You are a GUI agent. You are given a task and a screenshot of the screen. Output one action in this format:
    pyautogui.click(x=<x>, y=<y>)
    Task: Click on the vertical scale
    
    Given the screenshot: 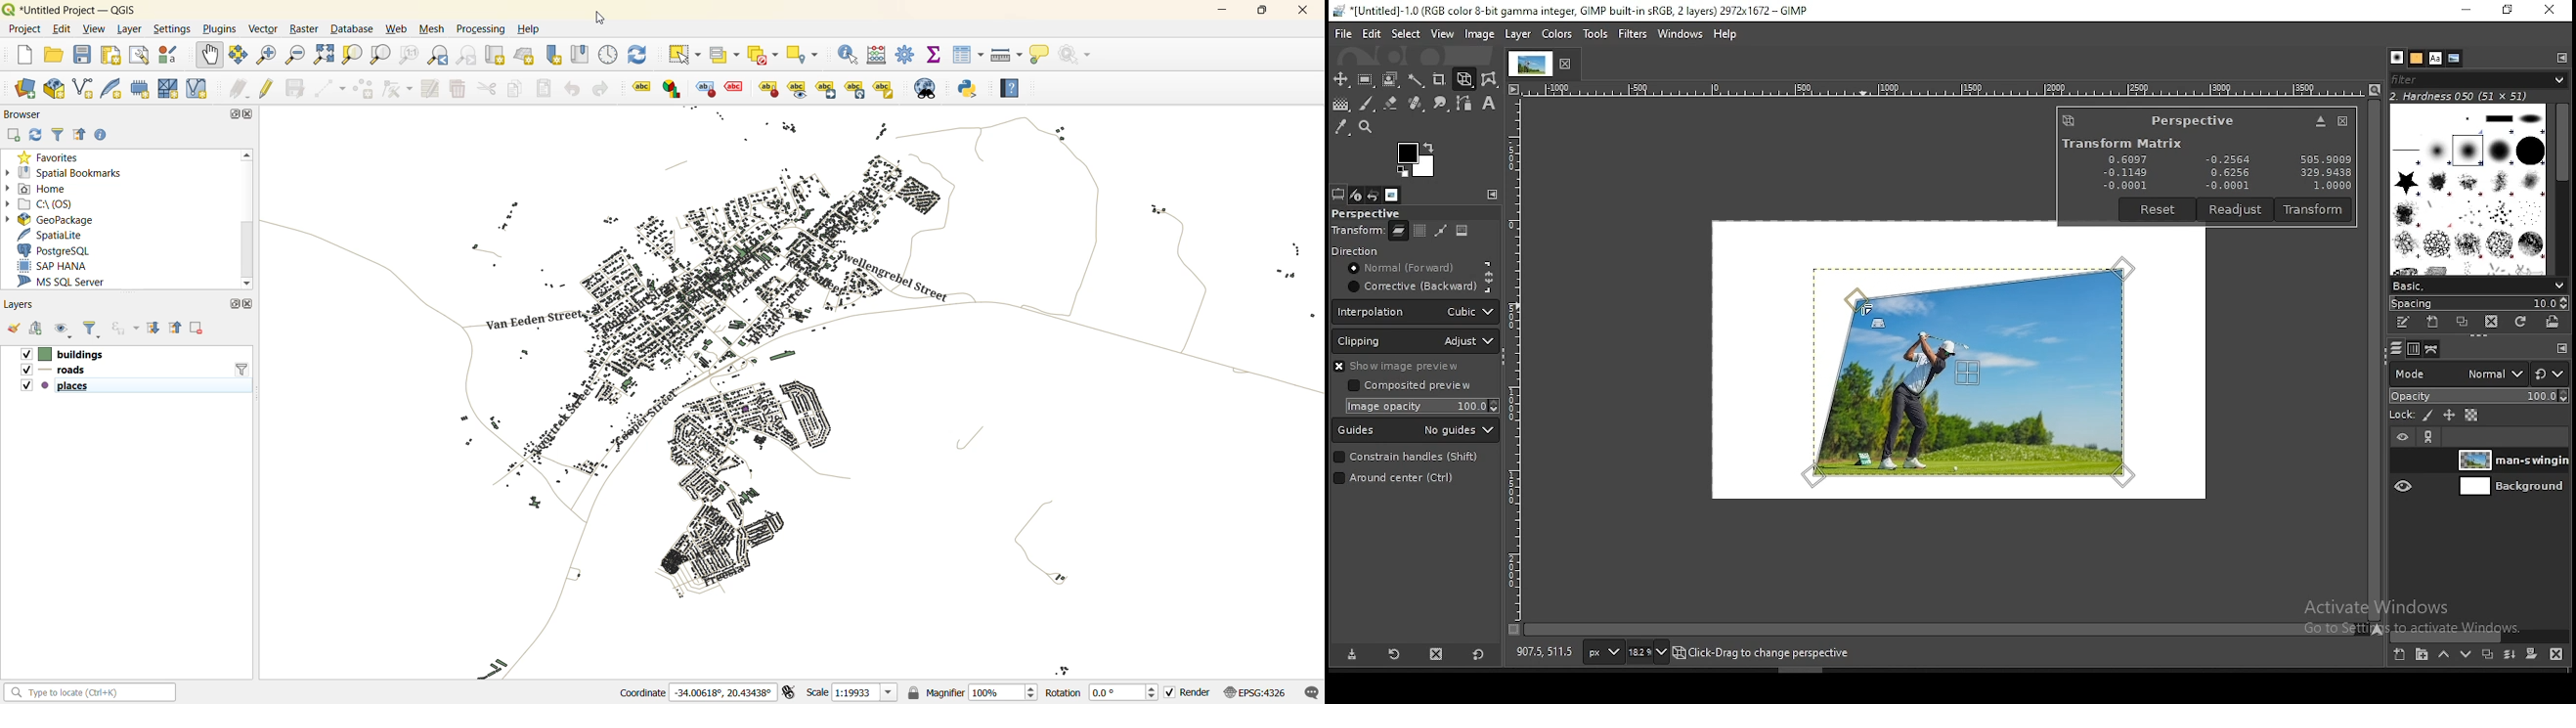 What is the action you would take?
    pyautogui.click(x=1517, y=358)
    